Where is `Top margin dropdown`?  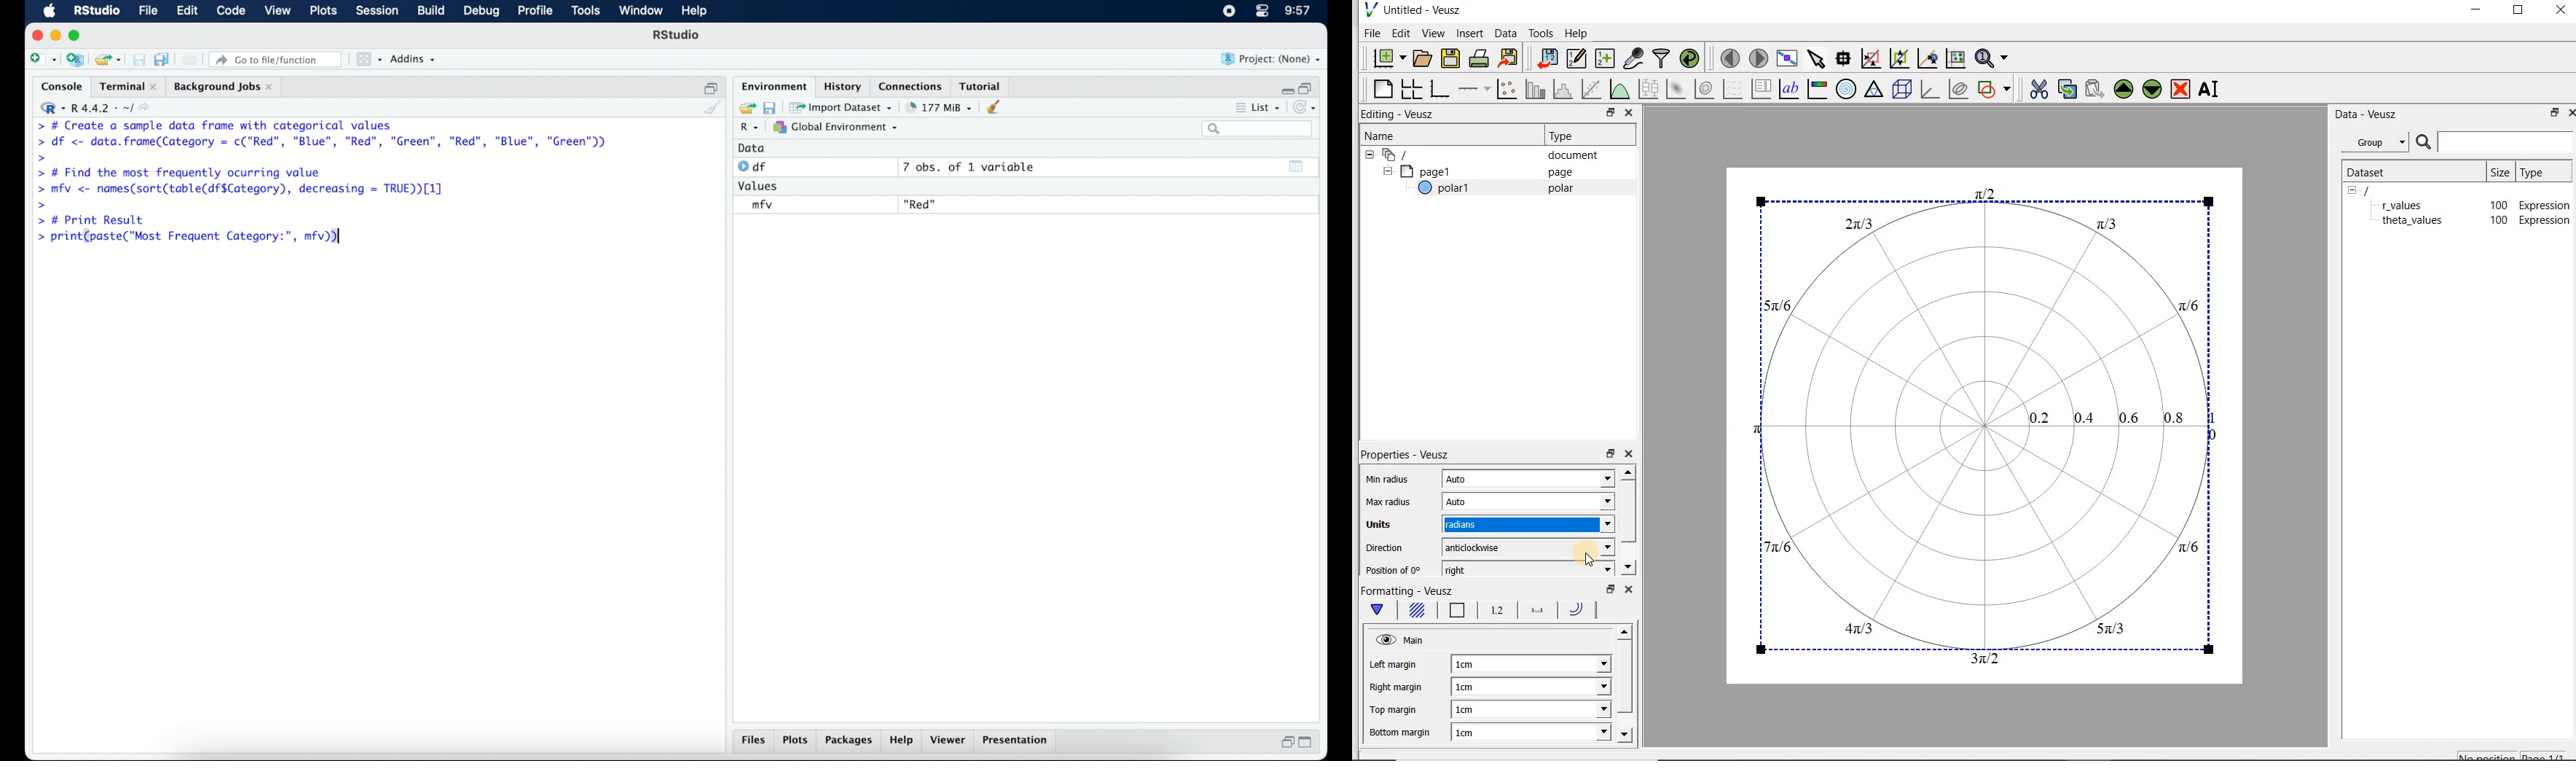
Top margin dropdown is located at coordinates (1587, 710).